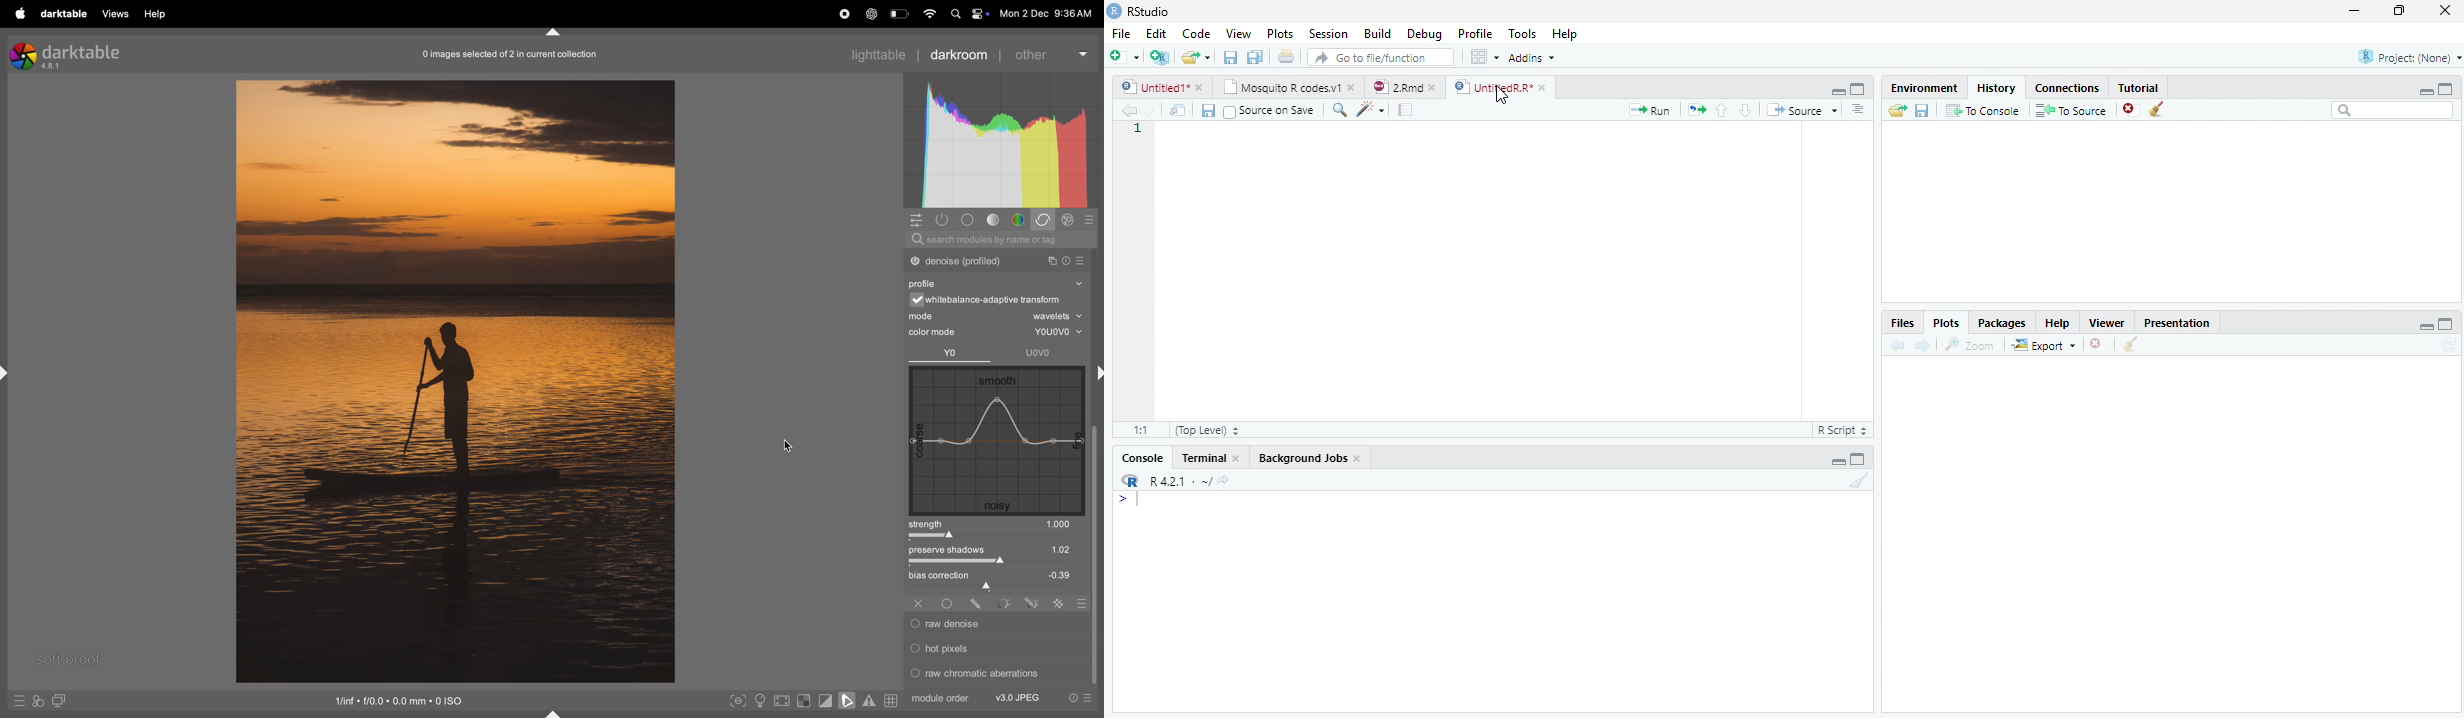 The height and width of the screenshot is (728, 2464). I want to click on Code, so click(1200, 34).